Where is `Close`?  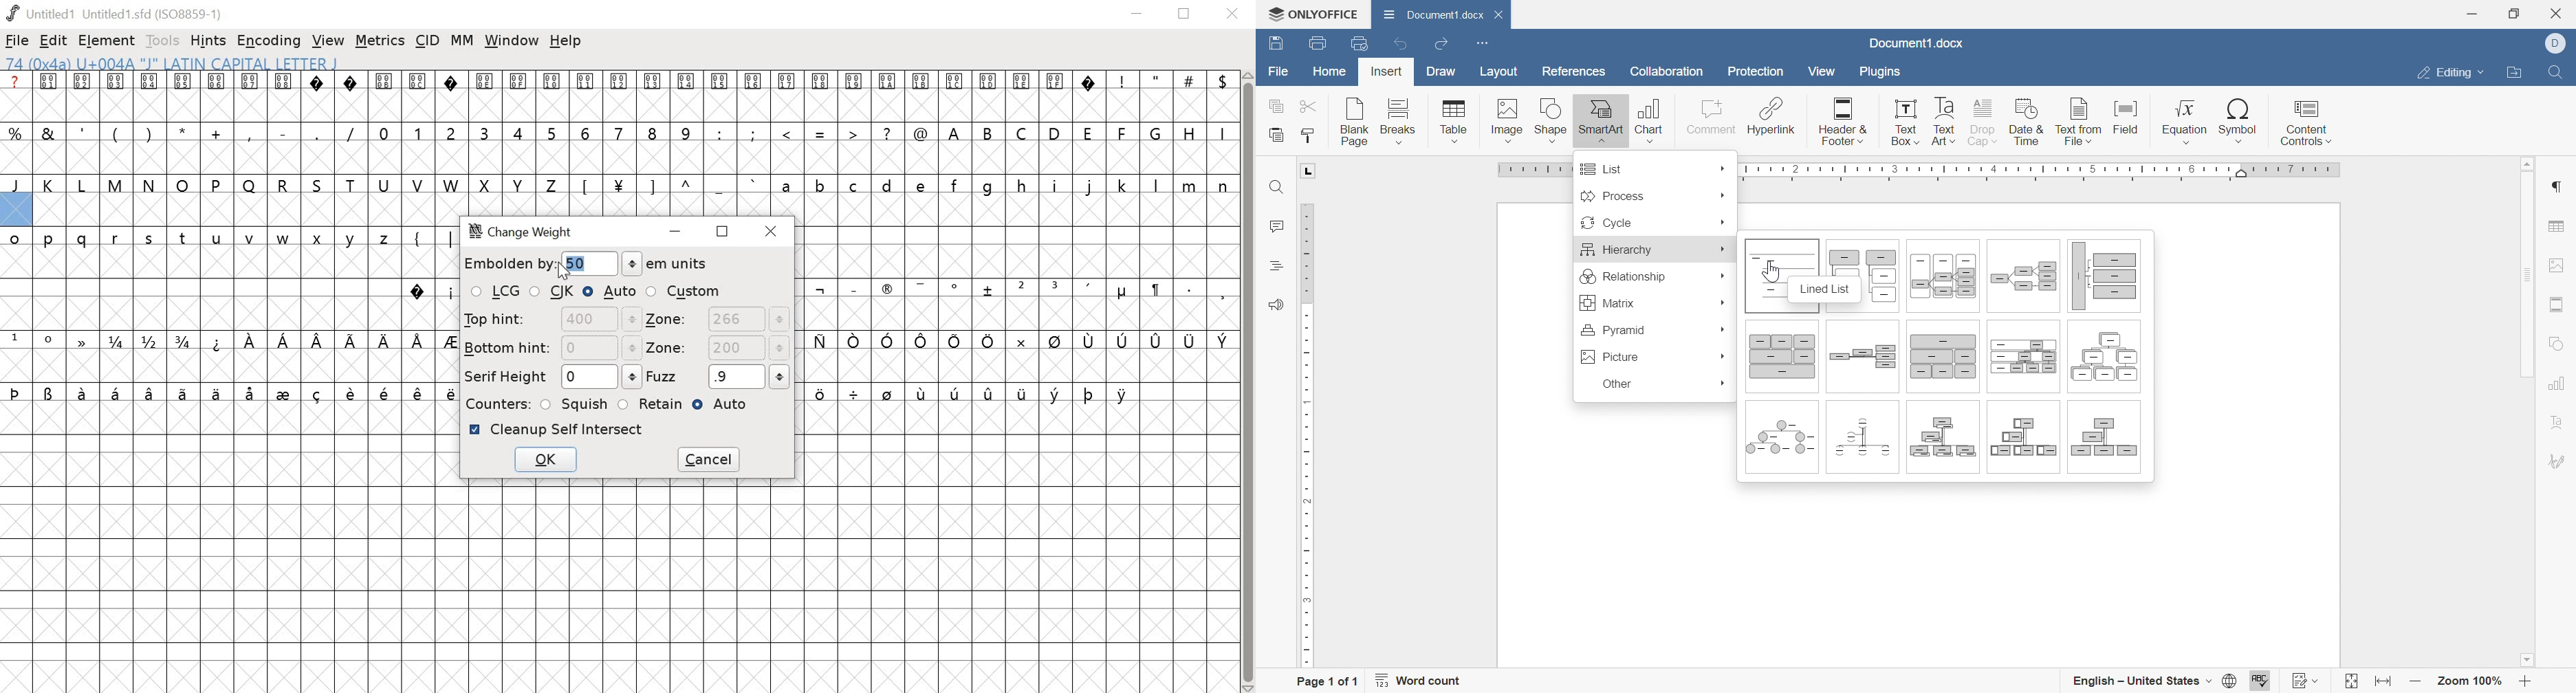 Close is located at coordinates (2559, 12).